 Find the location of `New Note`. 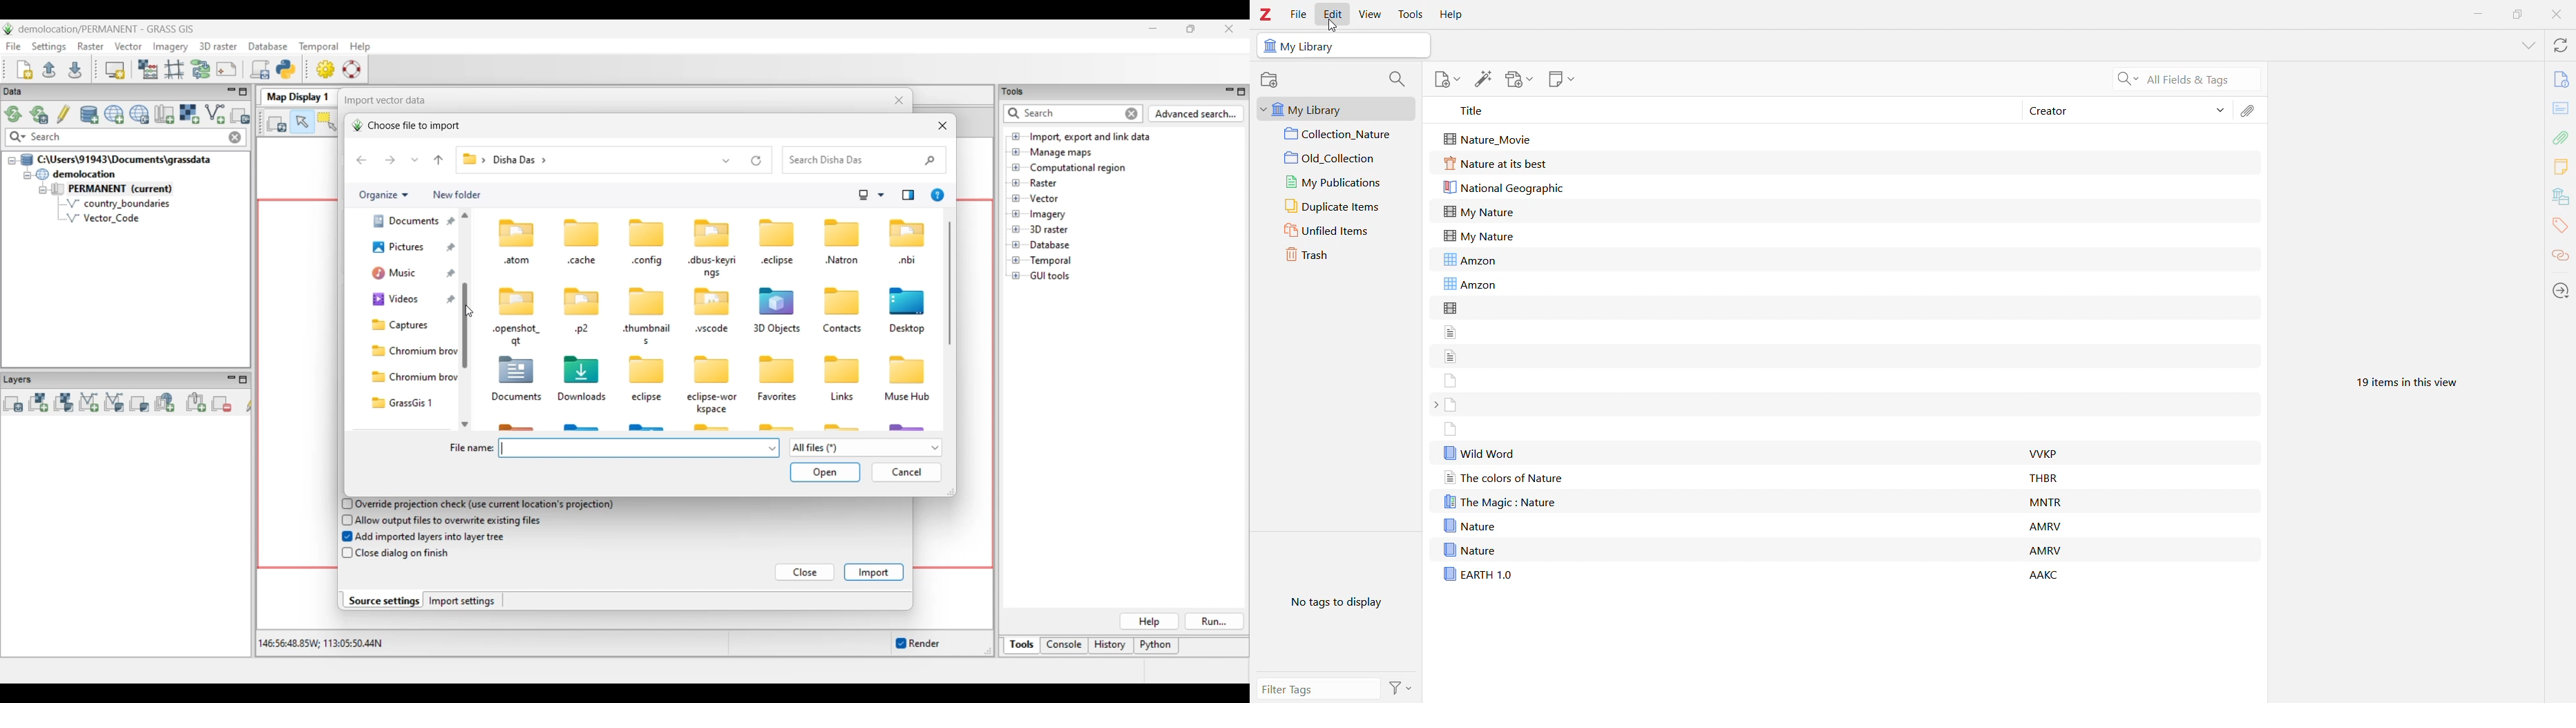

New Note is located at coordinates (1561, 79).